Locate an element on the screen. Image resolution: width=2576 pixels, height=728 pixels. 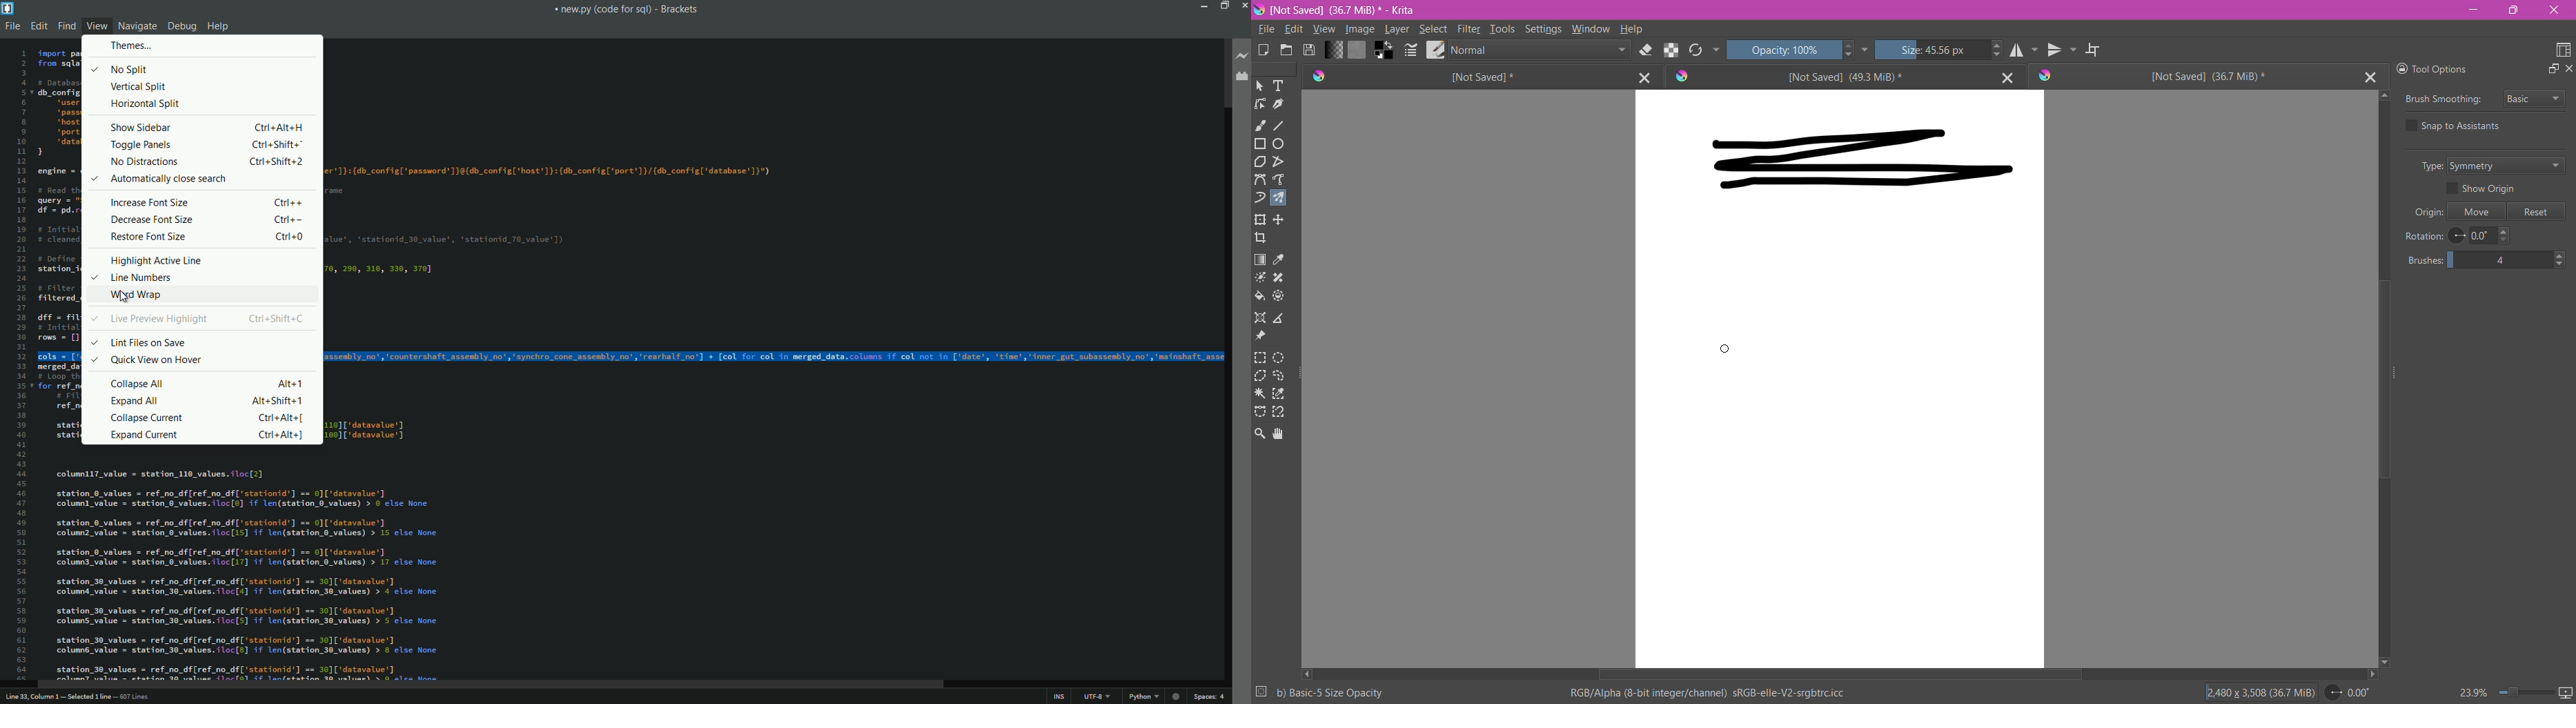
themes is located at coordinates (127, 46).